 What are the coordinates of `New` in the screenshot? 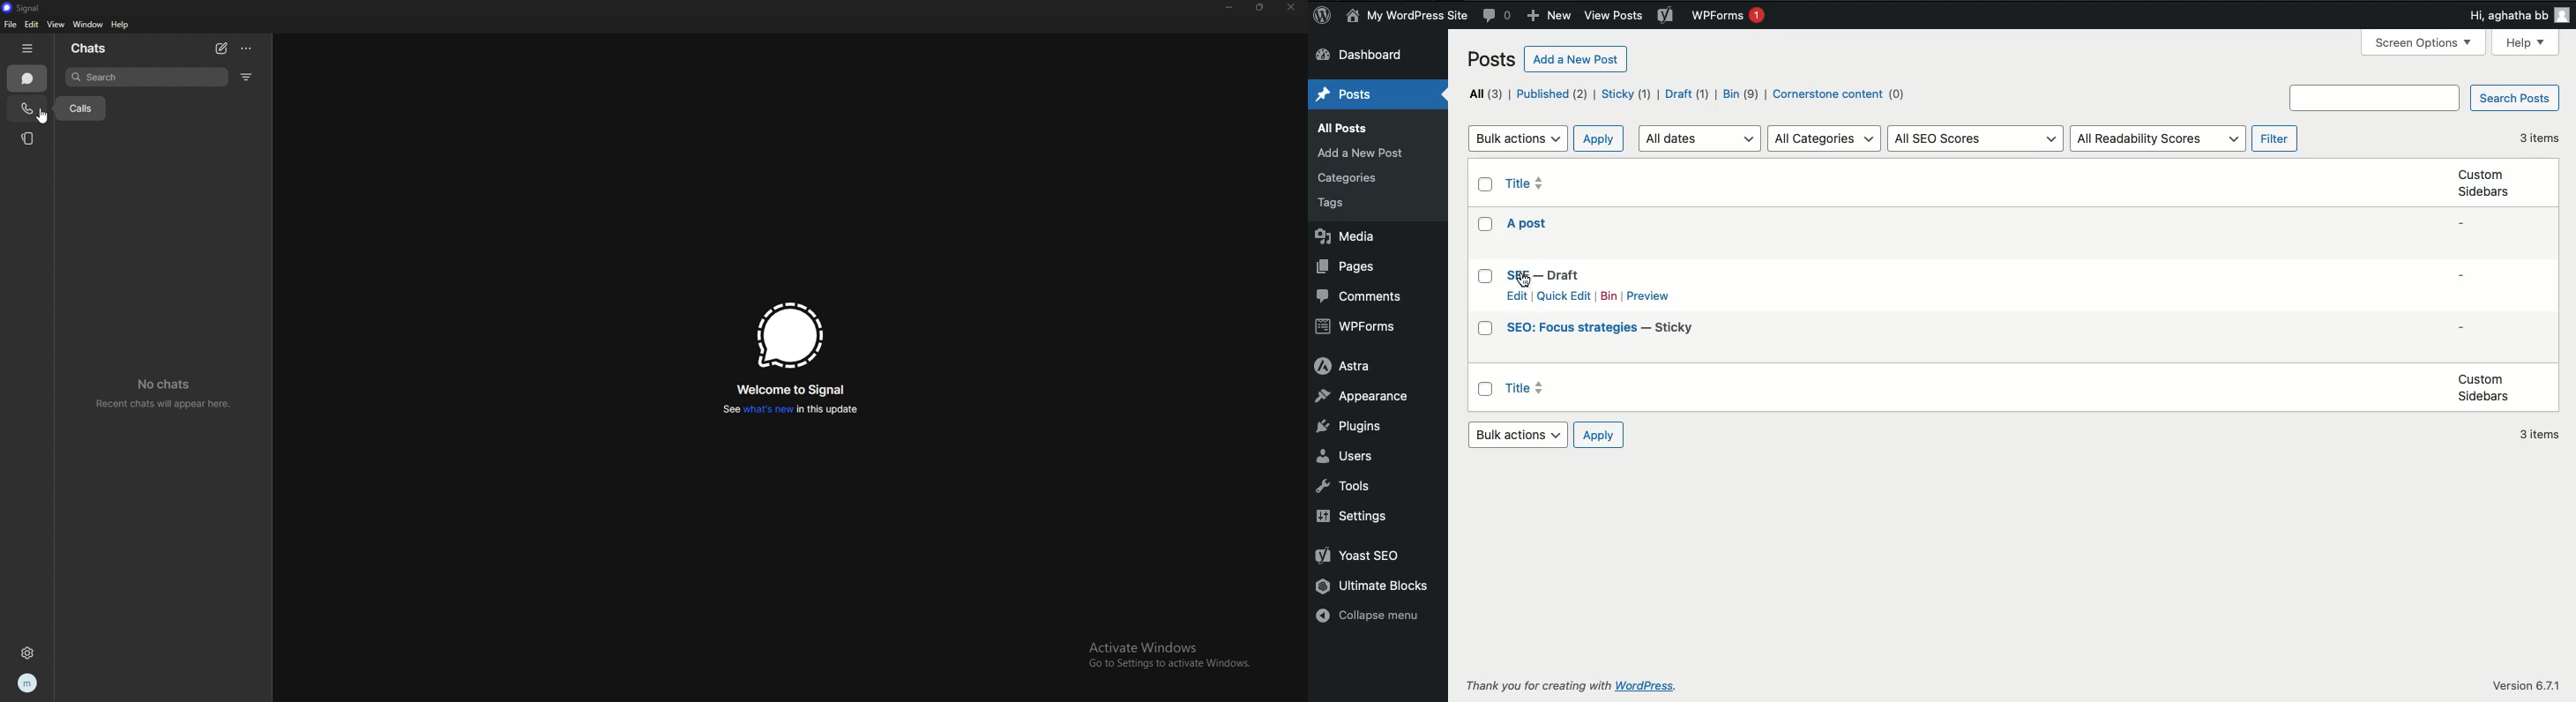 It's located at (1551, 16).